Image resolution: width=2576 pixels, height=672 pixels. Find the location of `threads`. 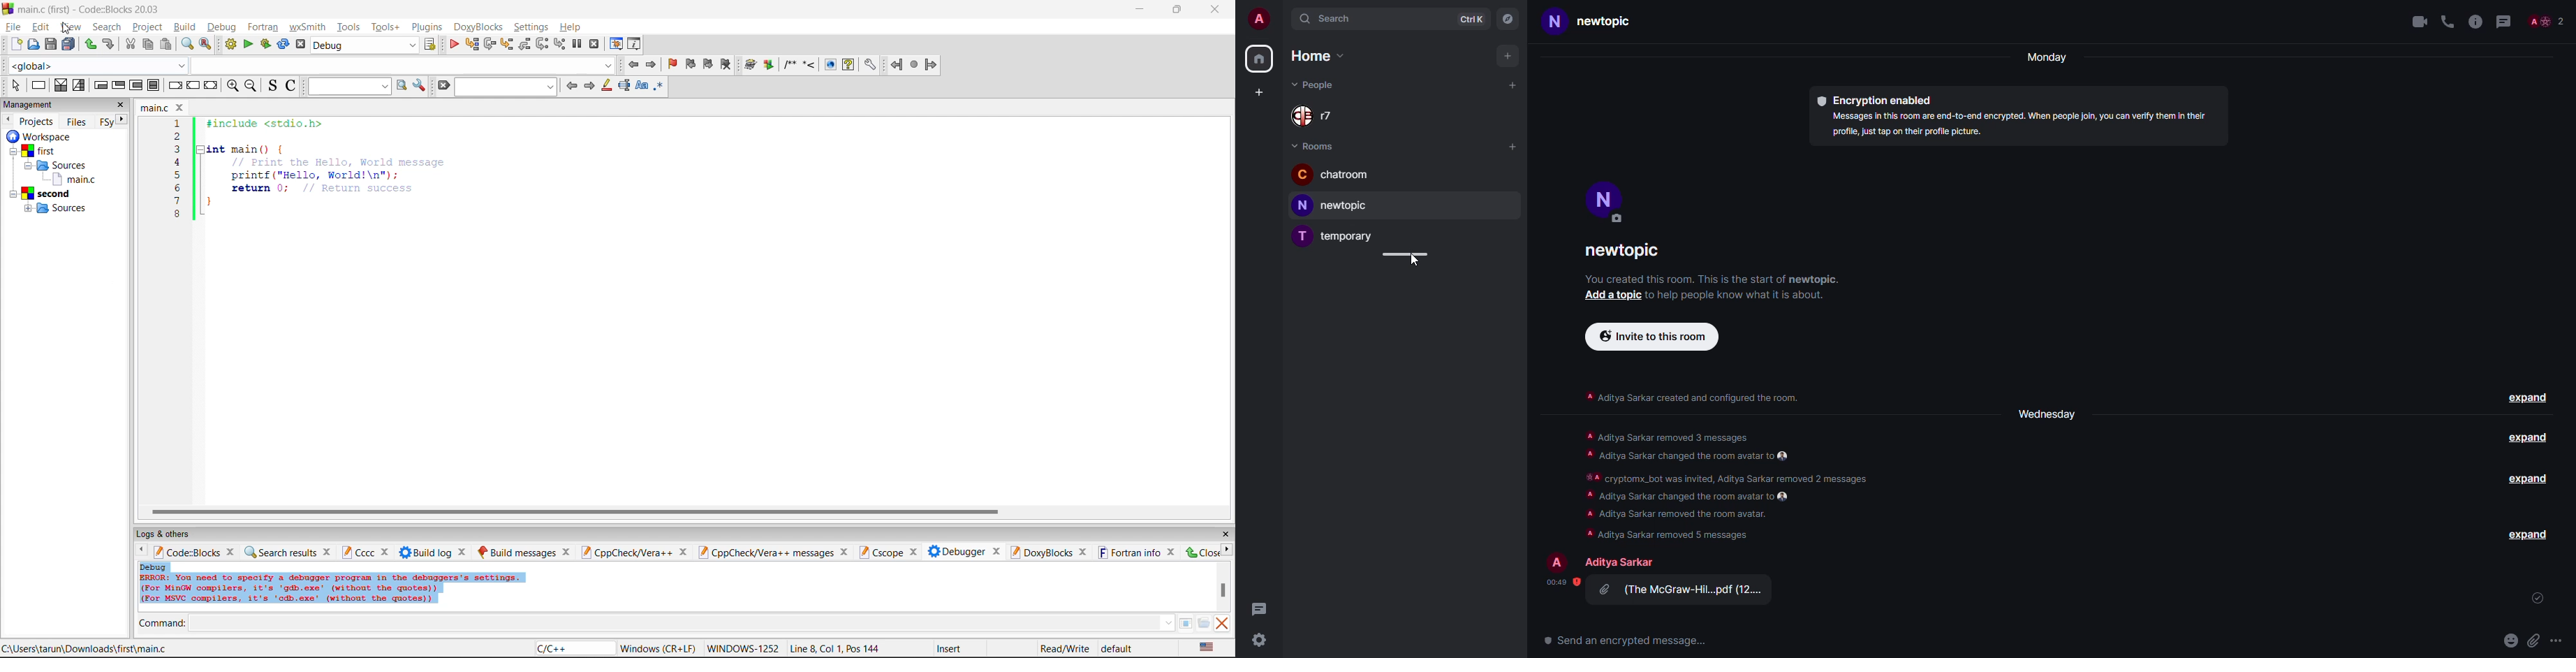

threads is located at coordinates (2506, 21).